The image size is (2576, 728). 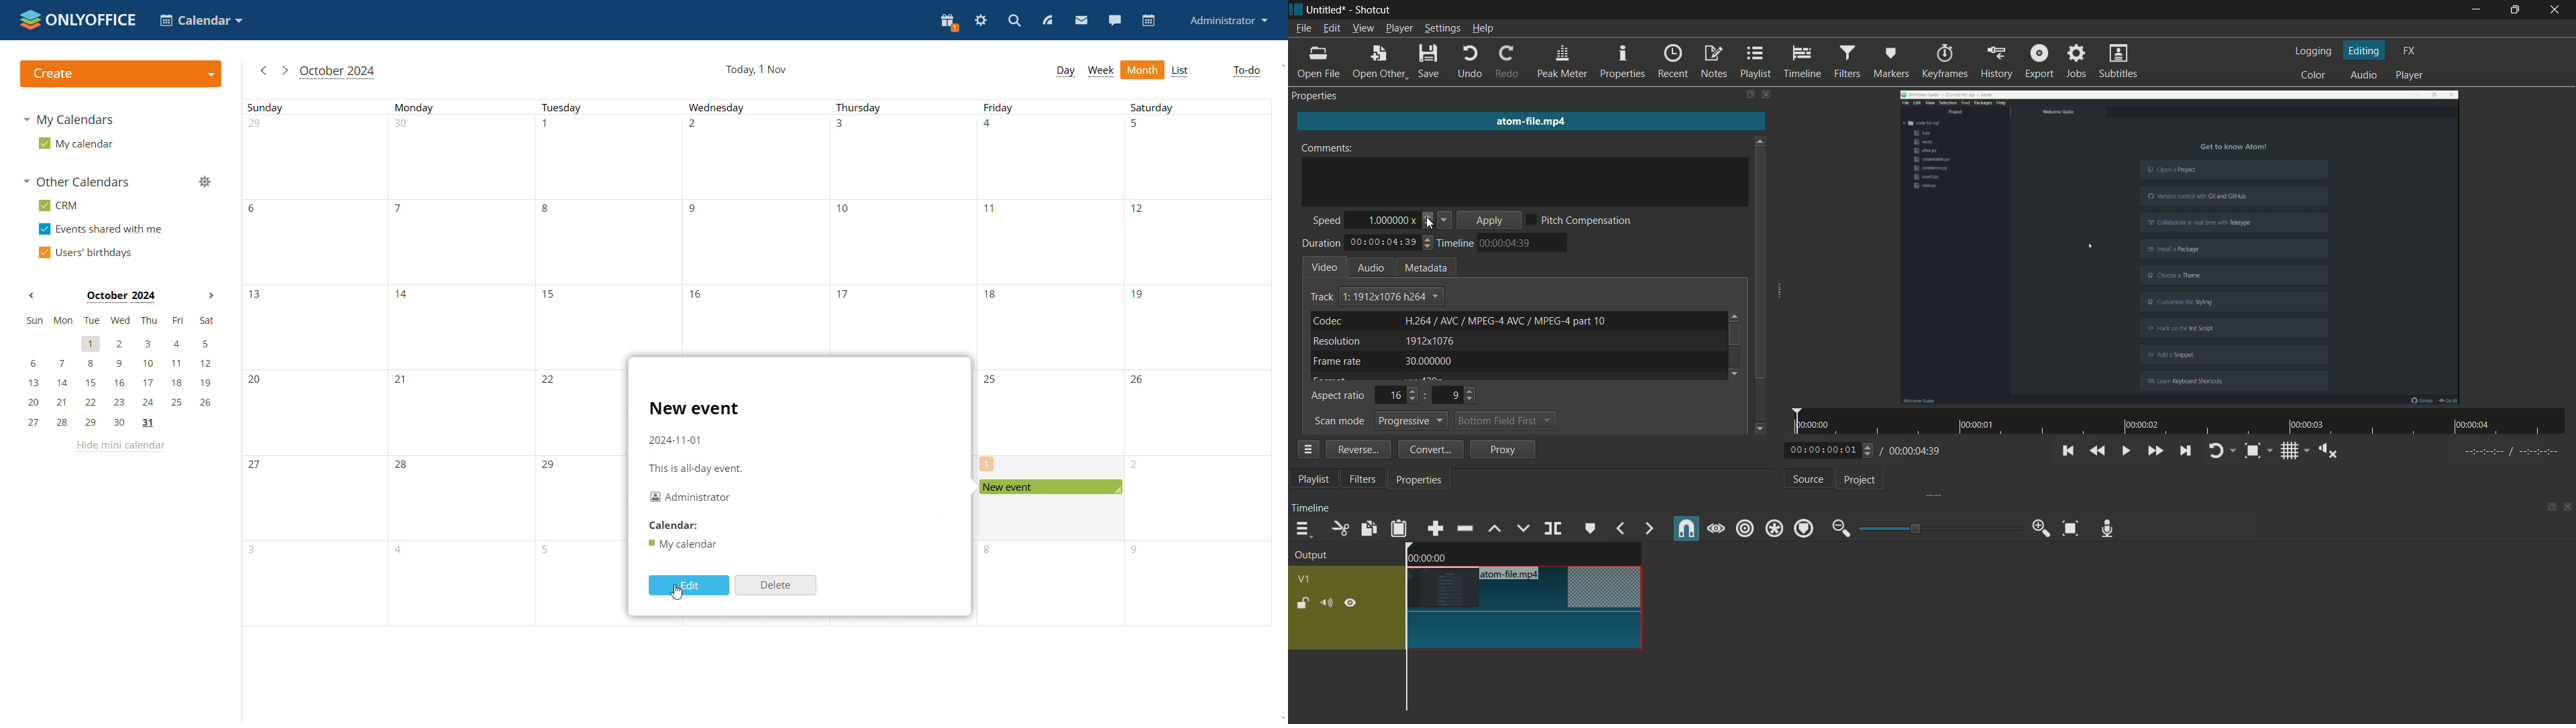 I want to click on scroll bar, so click(x=1733, y=335).